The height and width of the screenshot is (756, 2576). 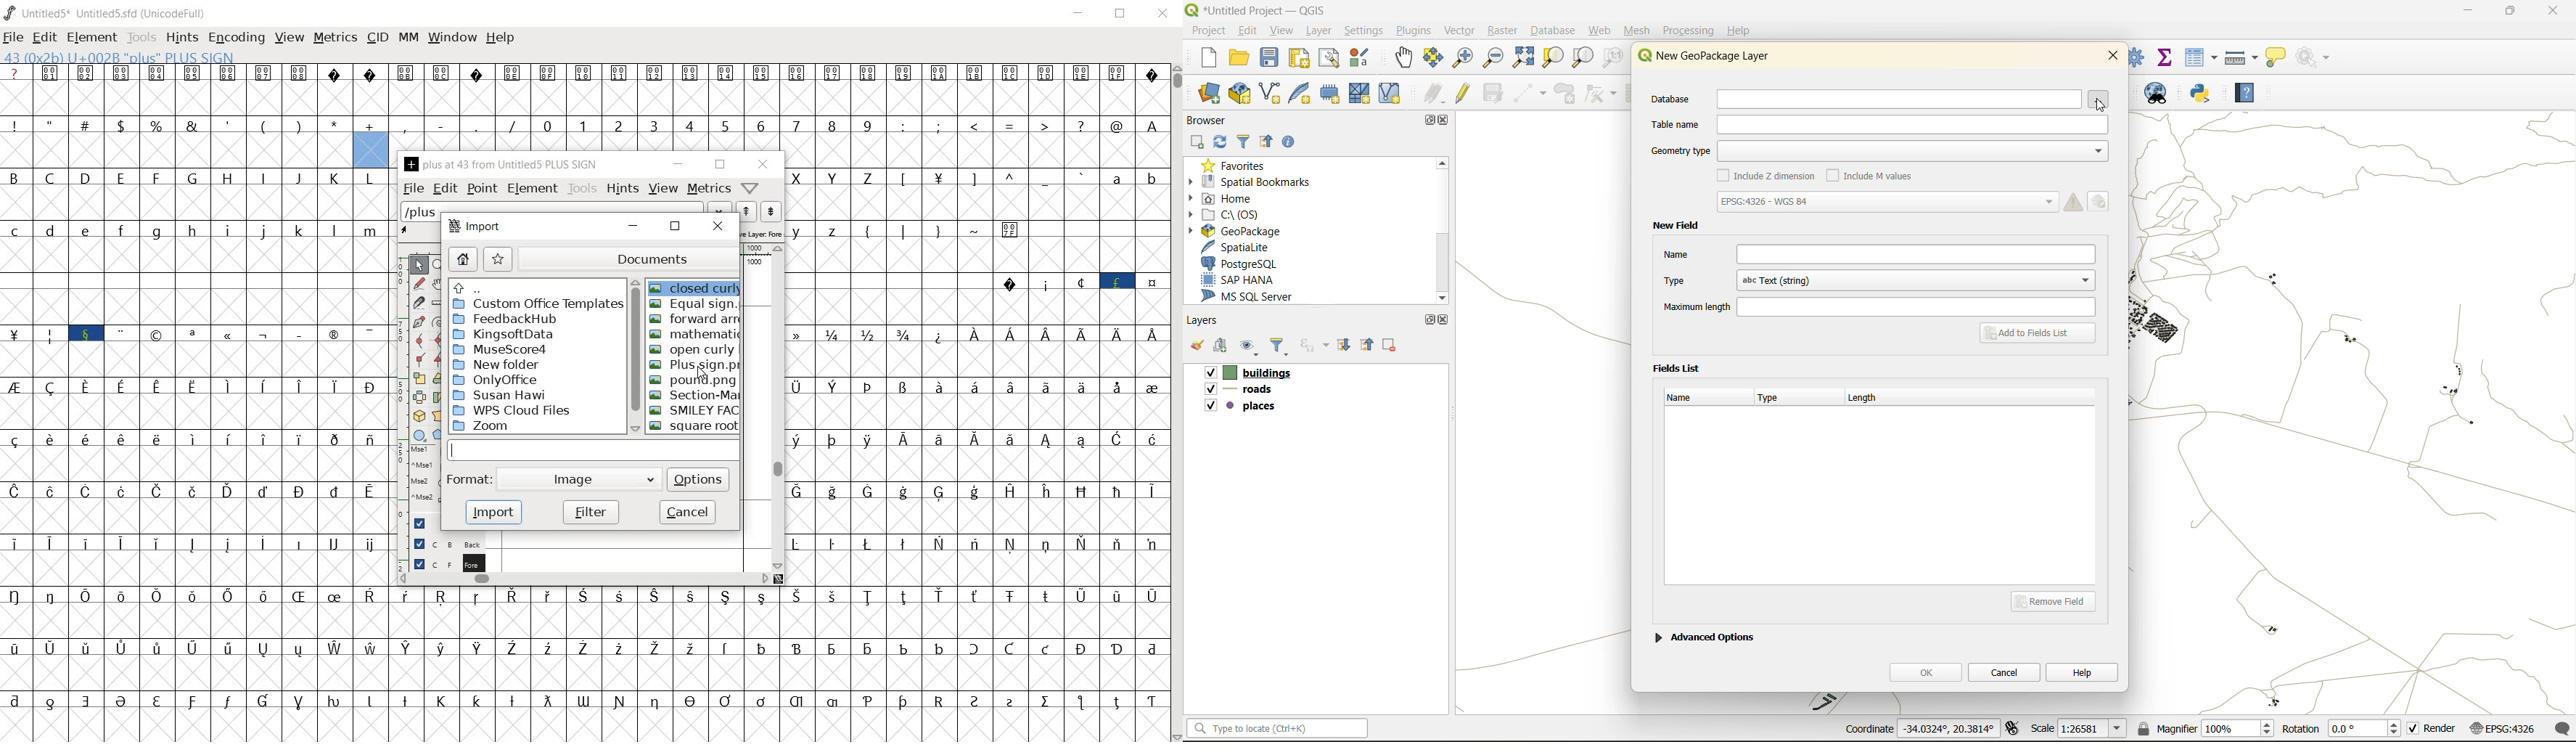 I want to click on crs (EPSG: 4326-WGS 84), so click(x=1886, y=202).